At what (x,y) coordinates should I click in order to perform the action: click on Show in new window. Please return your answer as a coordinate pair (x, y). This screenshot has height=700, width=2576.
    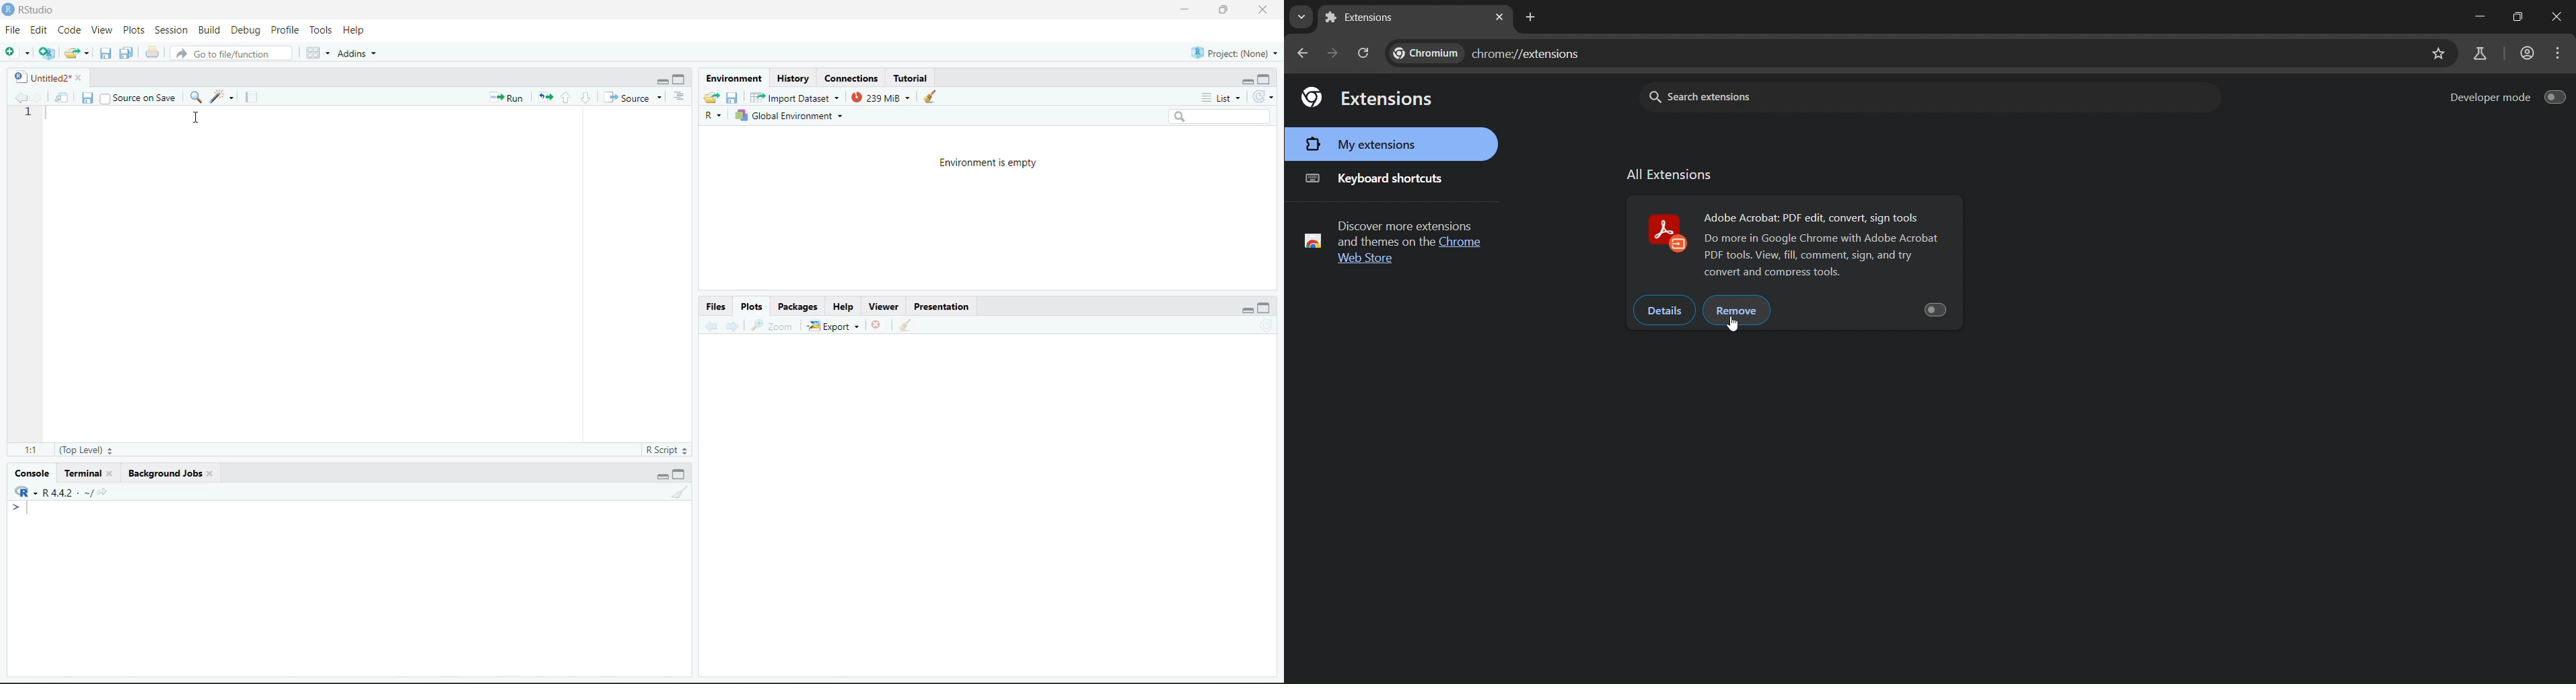
    Looking at the image, I should click on (63, 97).